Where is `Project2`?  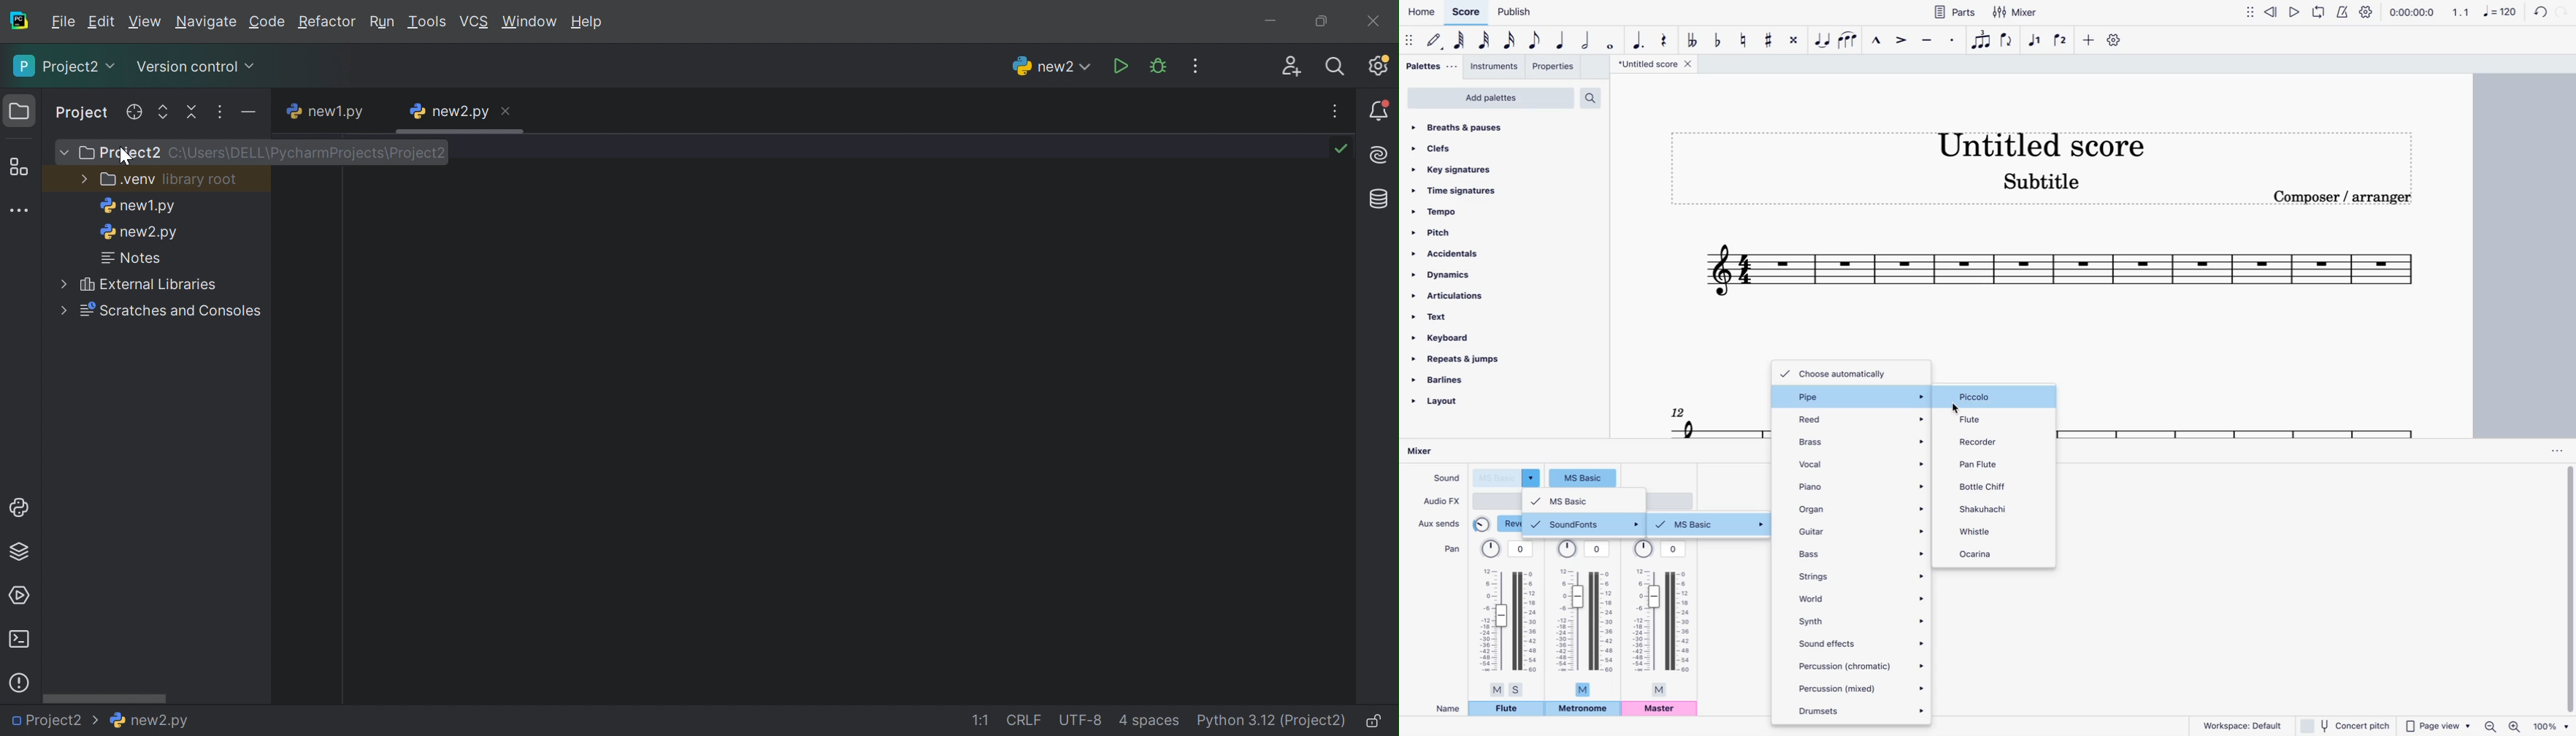 Project2 is located at coordinates (54, 724).